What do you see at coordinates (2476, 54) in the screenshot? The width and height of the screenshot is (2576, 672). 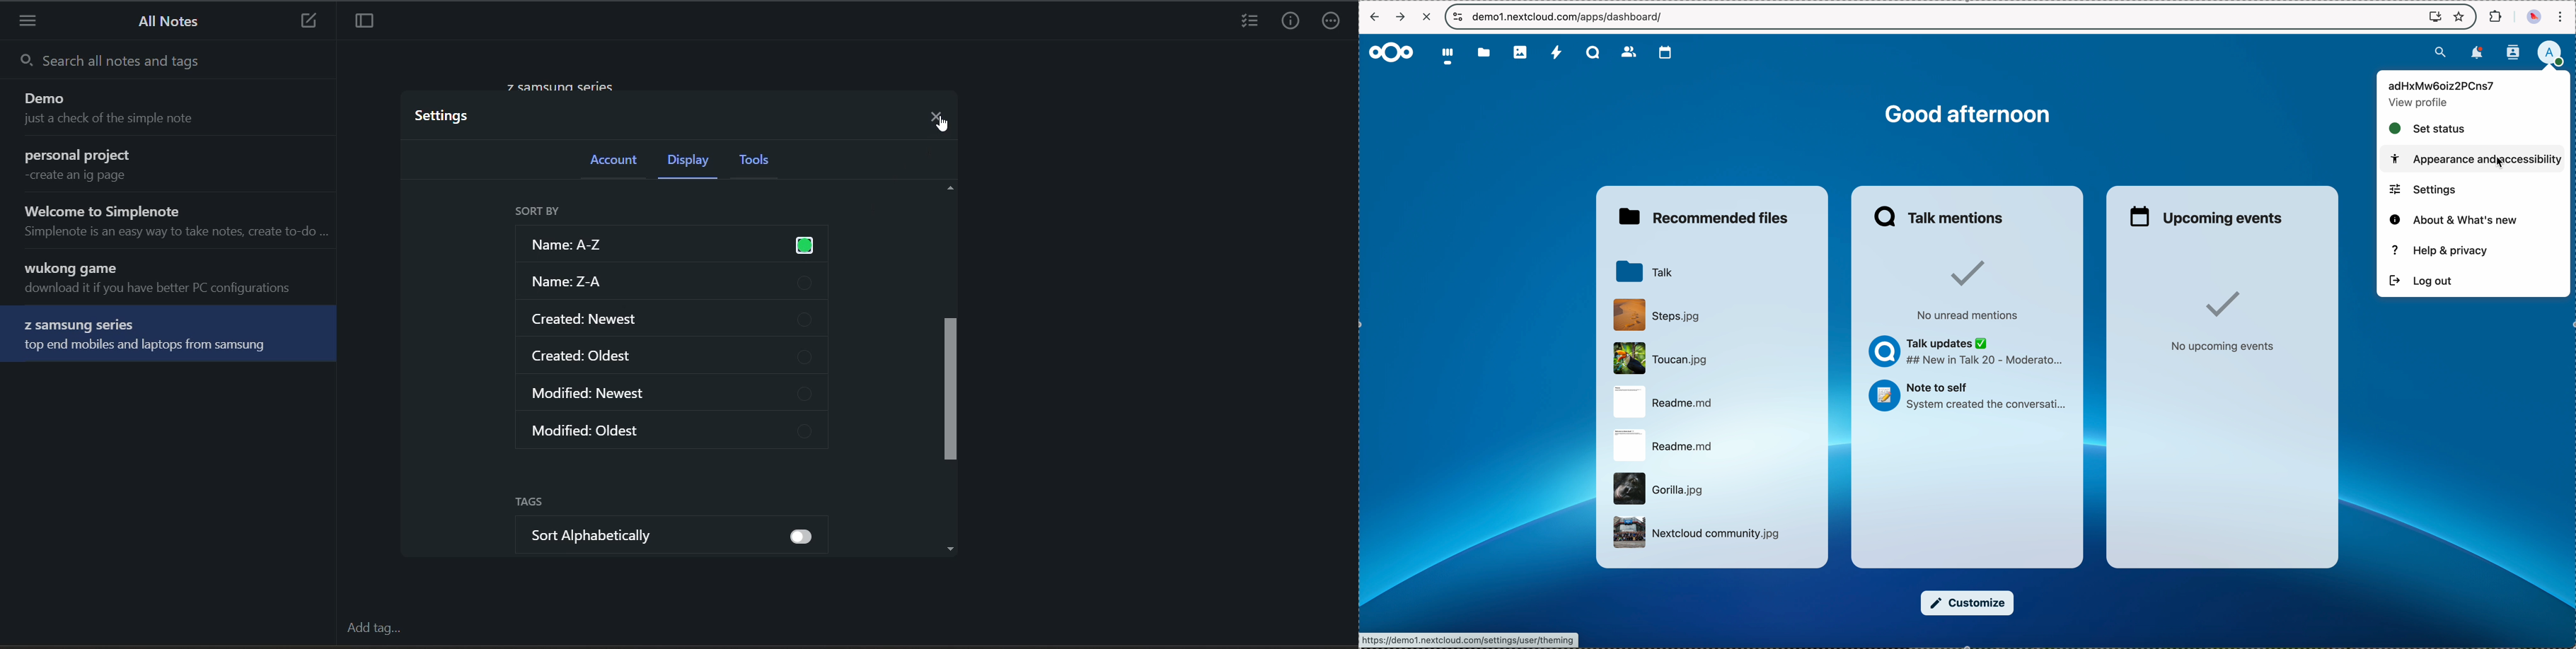 I see `notifications` at bounding box center [2476, 54].